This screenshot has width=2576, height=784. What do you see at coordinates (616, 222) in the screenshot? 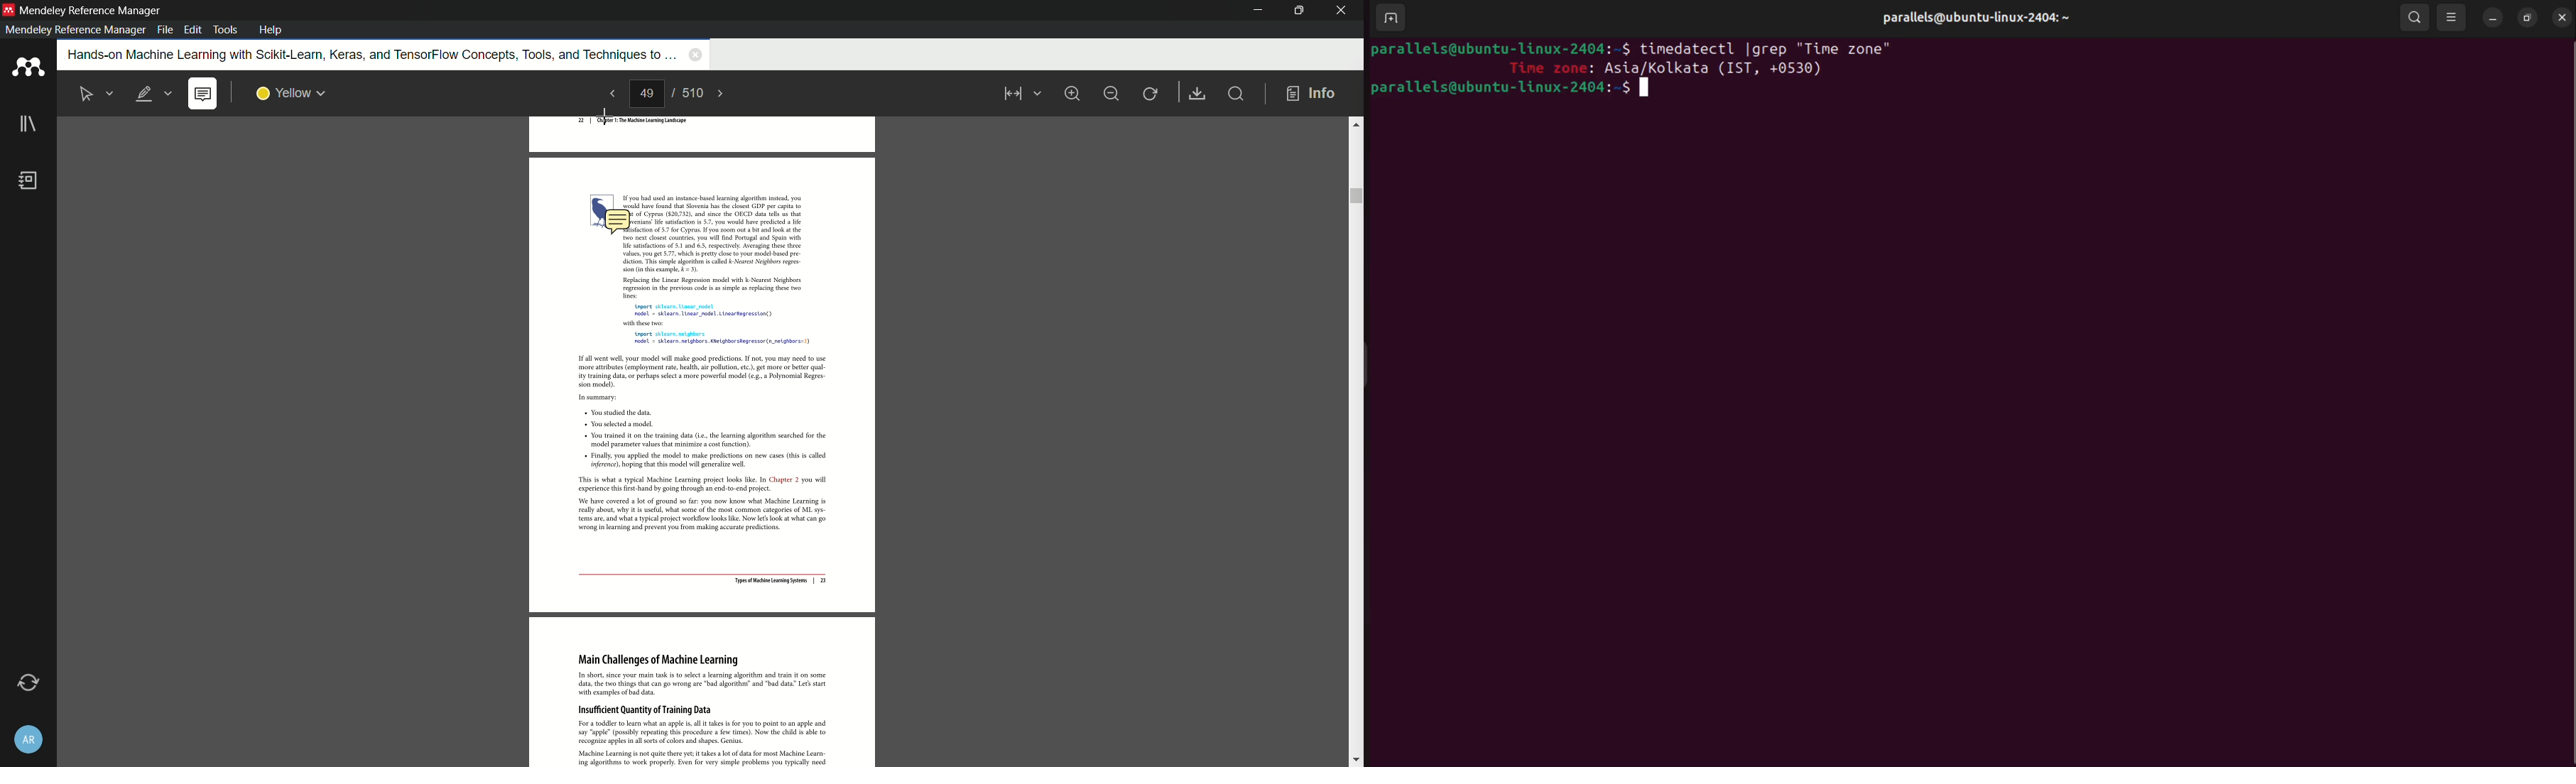
I see `note added` at bounding box center [616, 222].